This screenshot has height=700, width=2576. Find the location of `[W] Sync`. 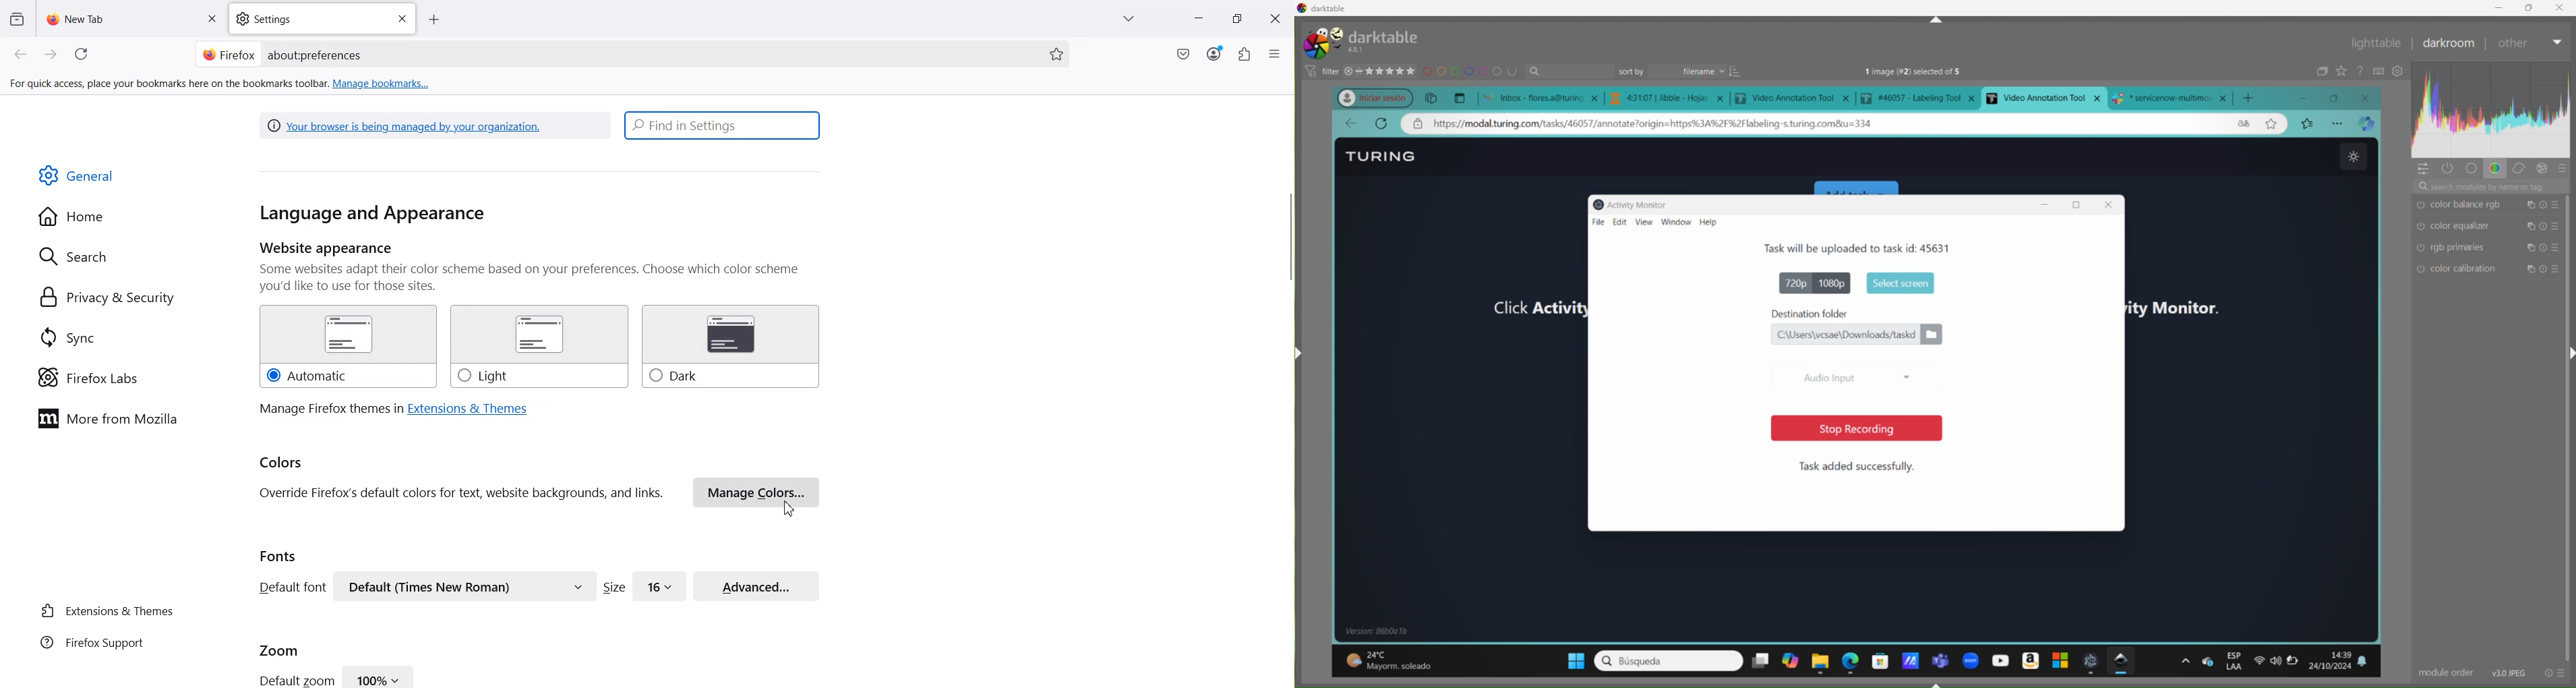

[W] Sync is located at coordinates (65, 337).